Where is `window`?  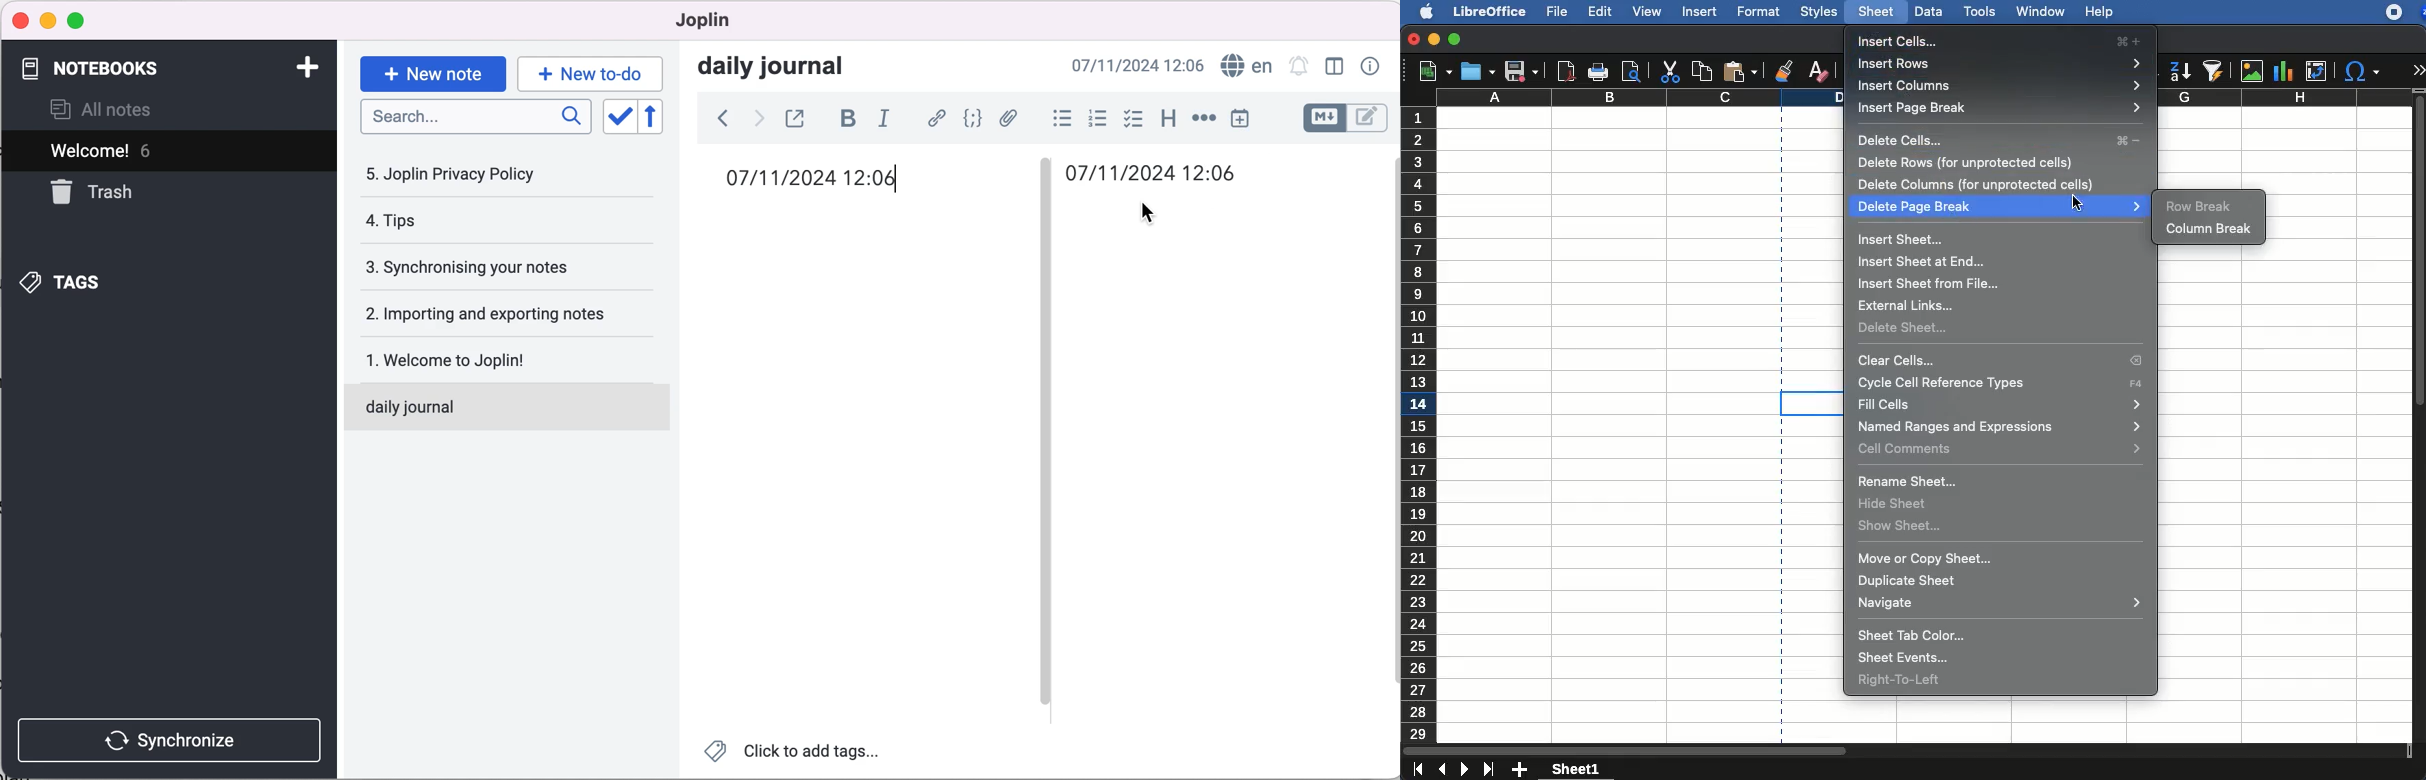 window is located at coordinates (2039, 13).